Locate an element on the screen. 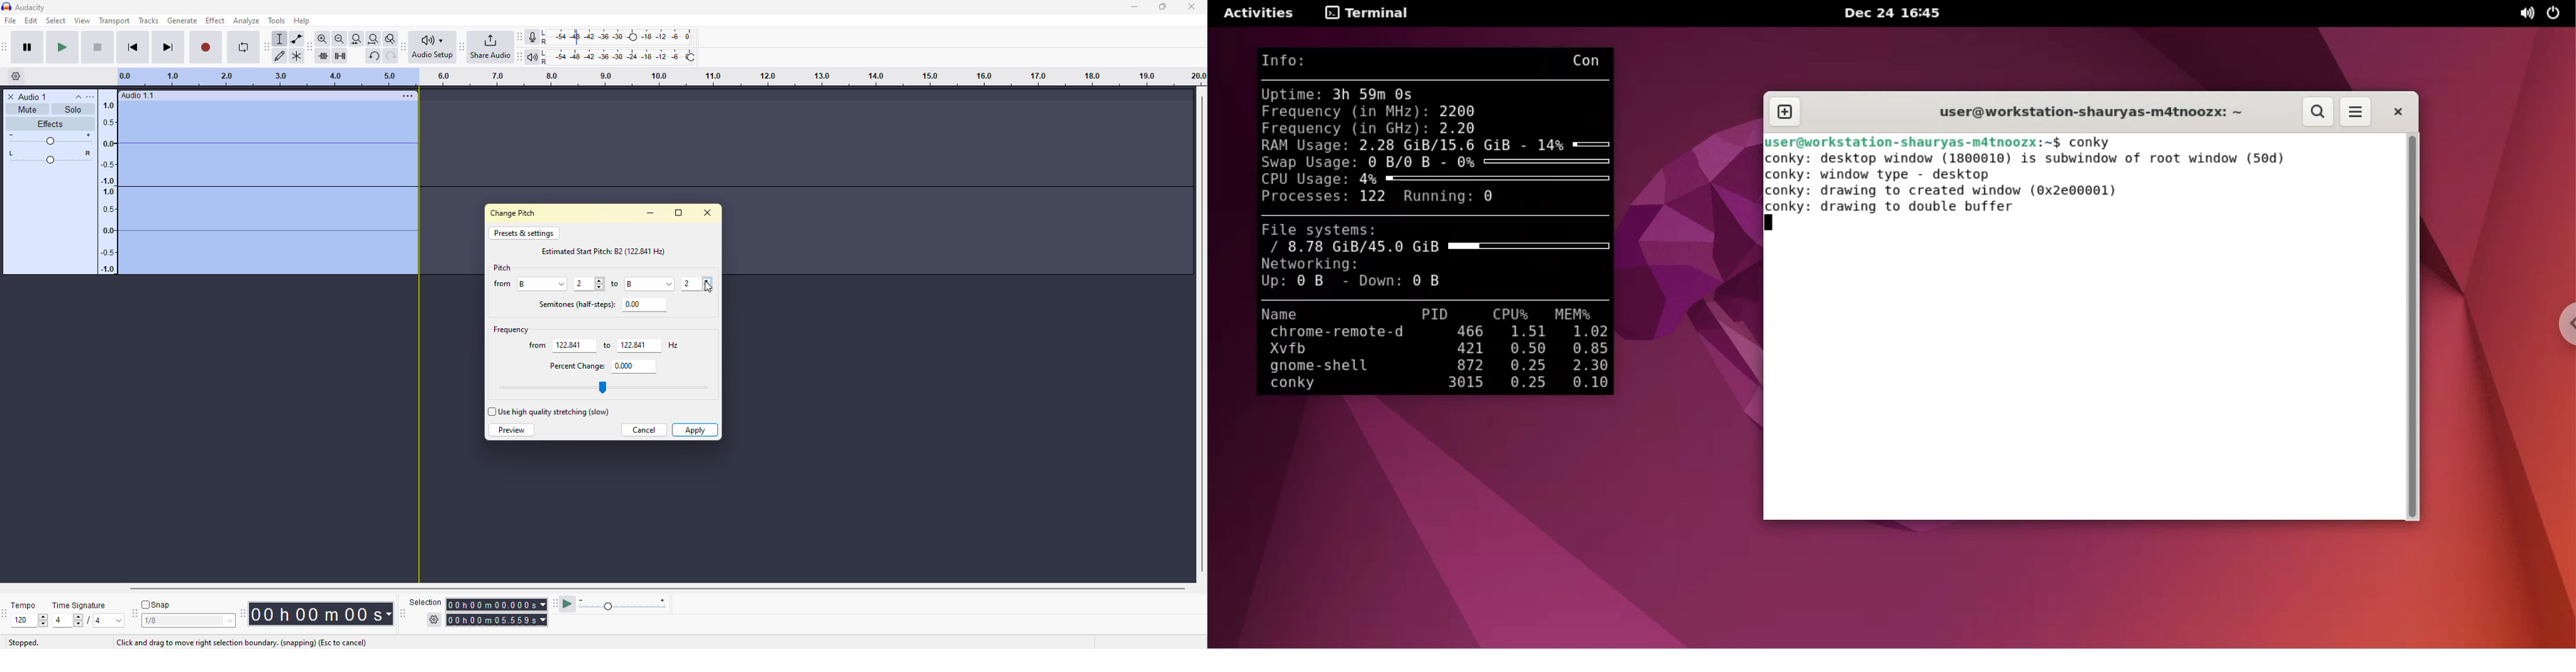 Image resolution: width=2576 pixels, height=672 pixels. 120 is located at coordinates (23, 619).